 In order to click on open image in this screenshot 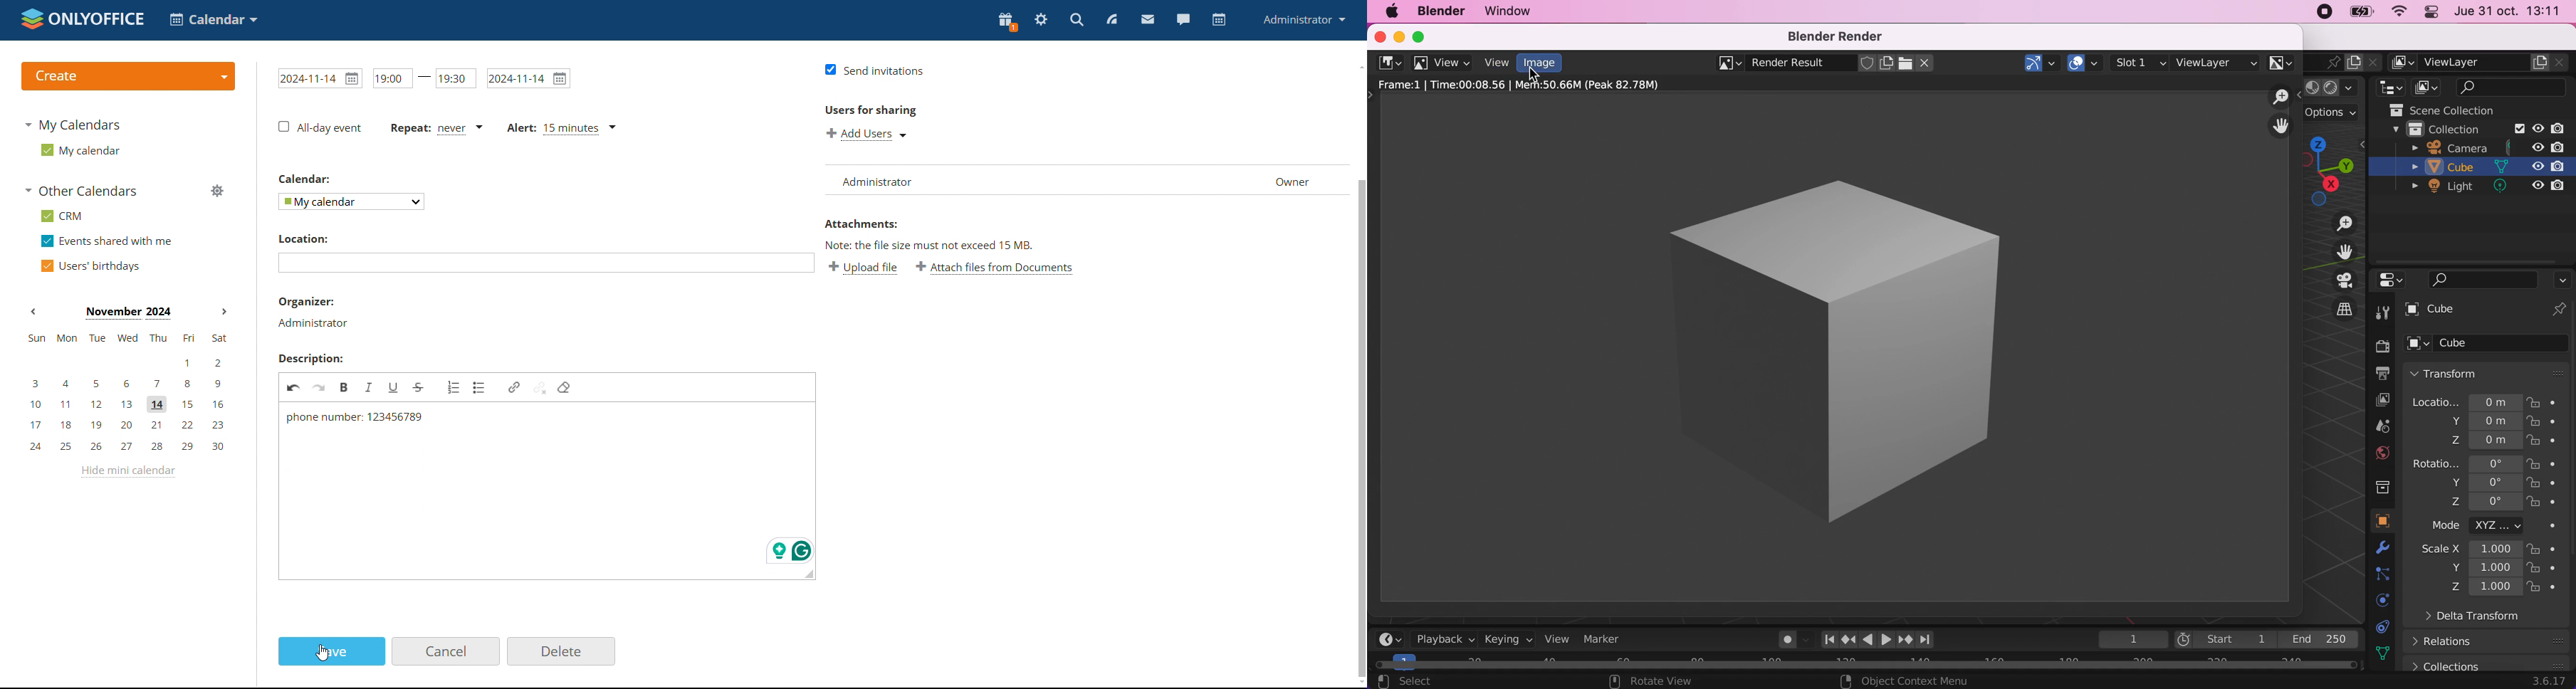, I will do `click(1905, 63)`.